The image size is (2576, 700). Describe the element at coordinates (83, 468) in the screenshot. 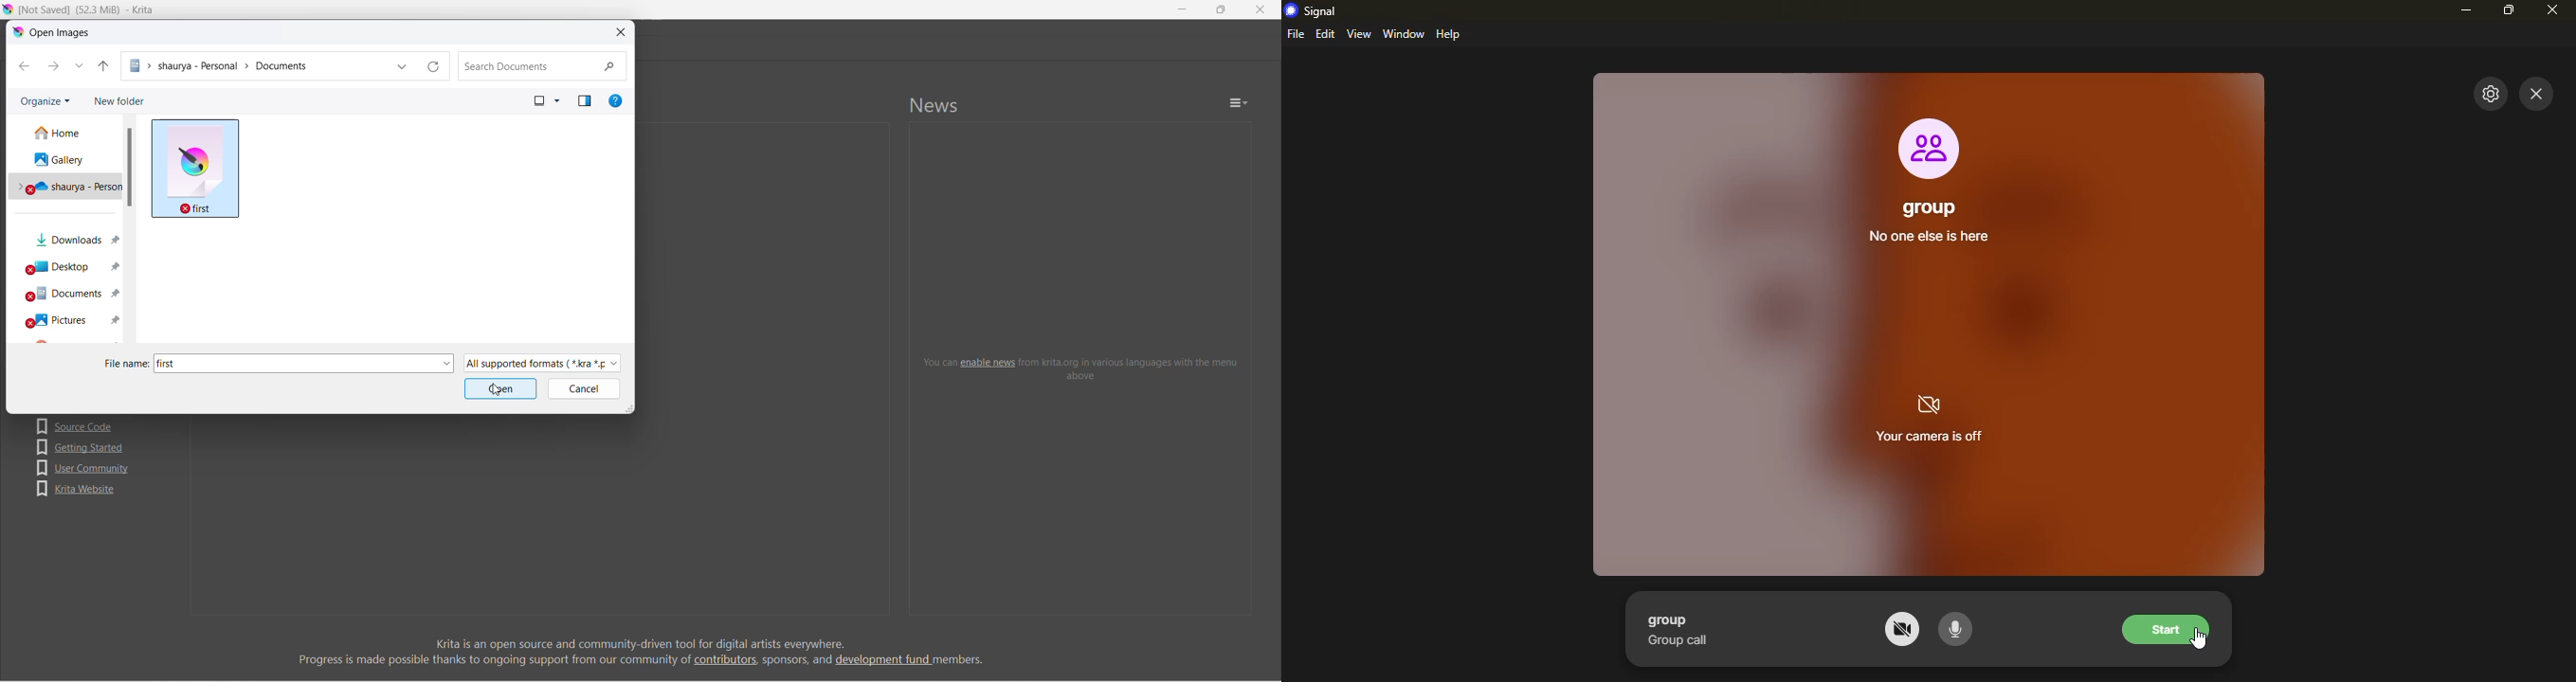

I see `user community` at that location.